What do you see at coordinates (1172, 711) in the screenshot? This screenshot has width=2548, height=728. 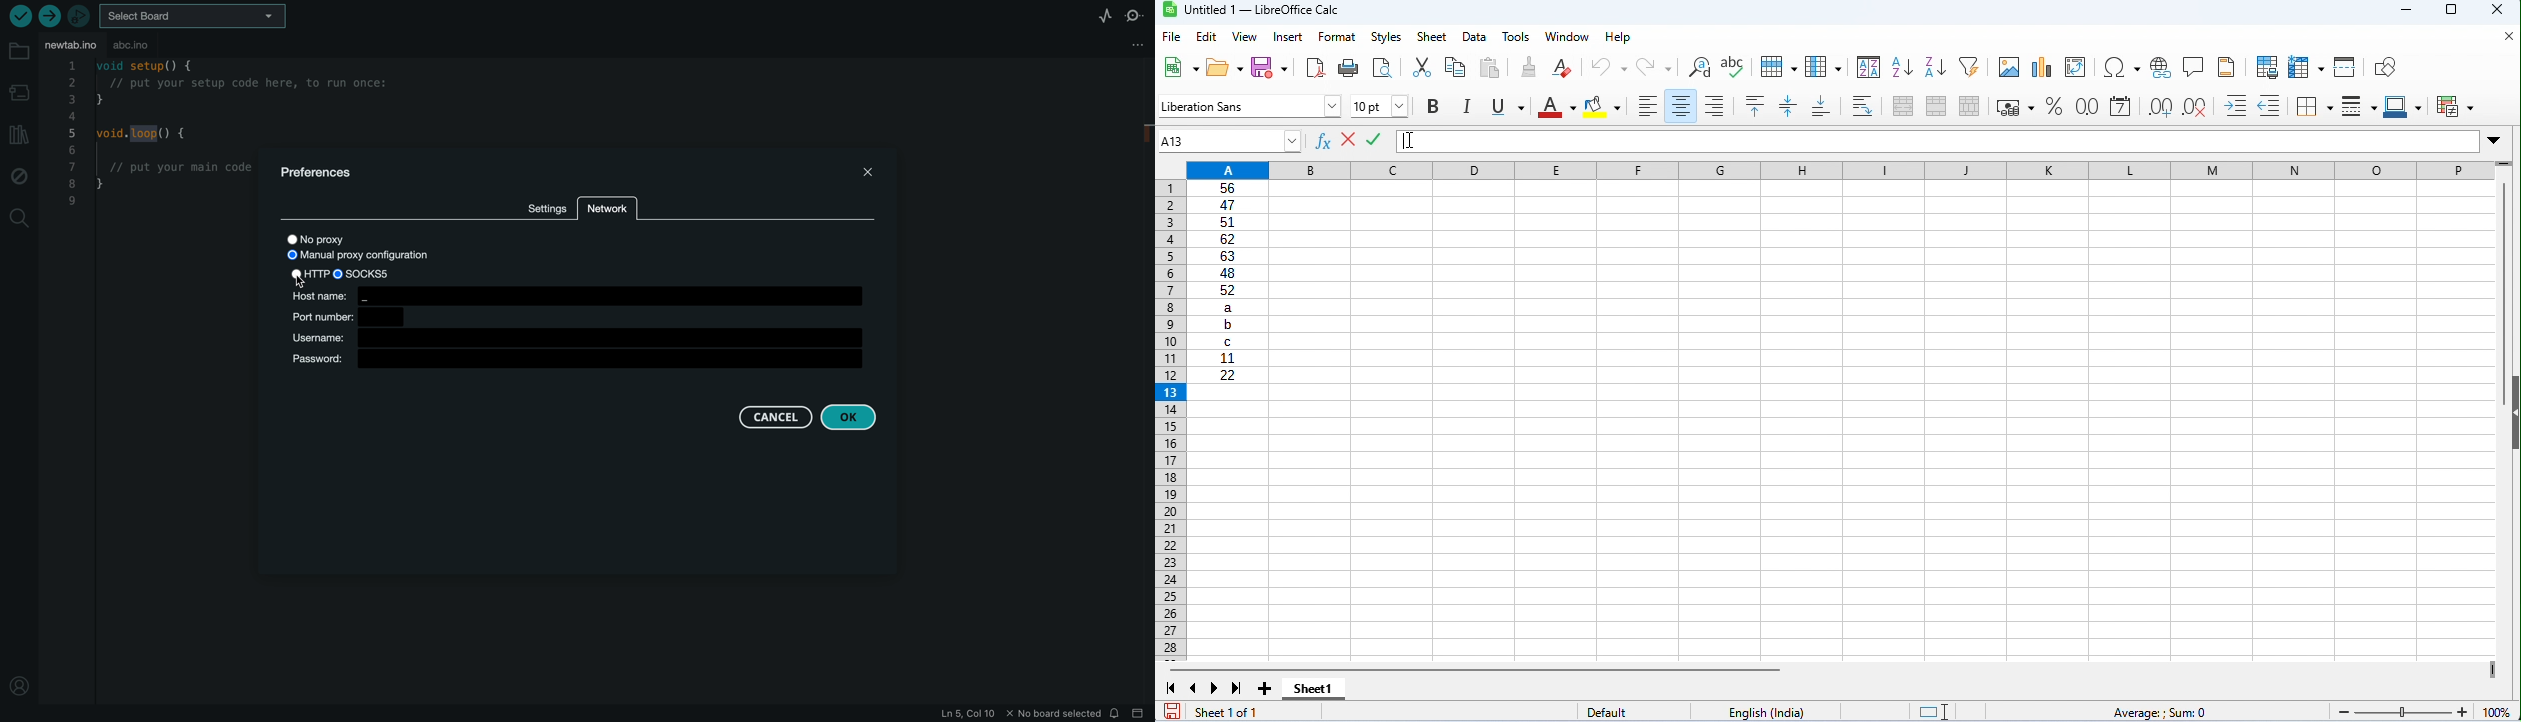 I see `save` at bounding box center [1172, 711].